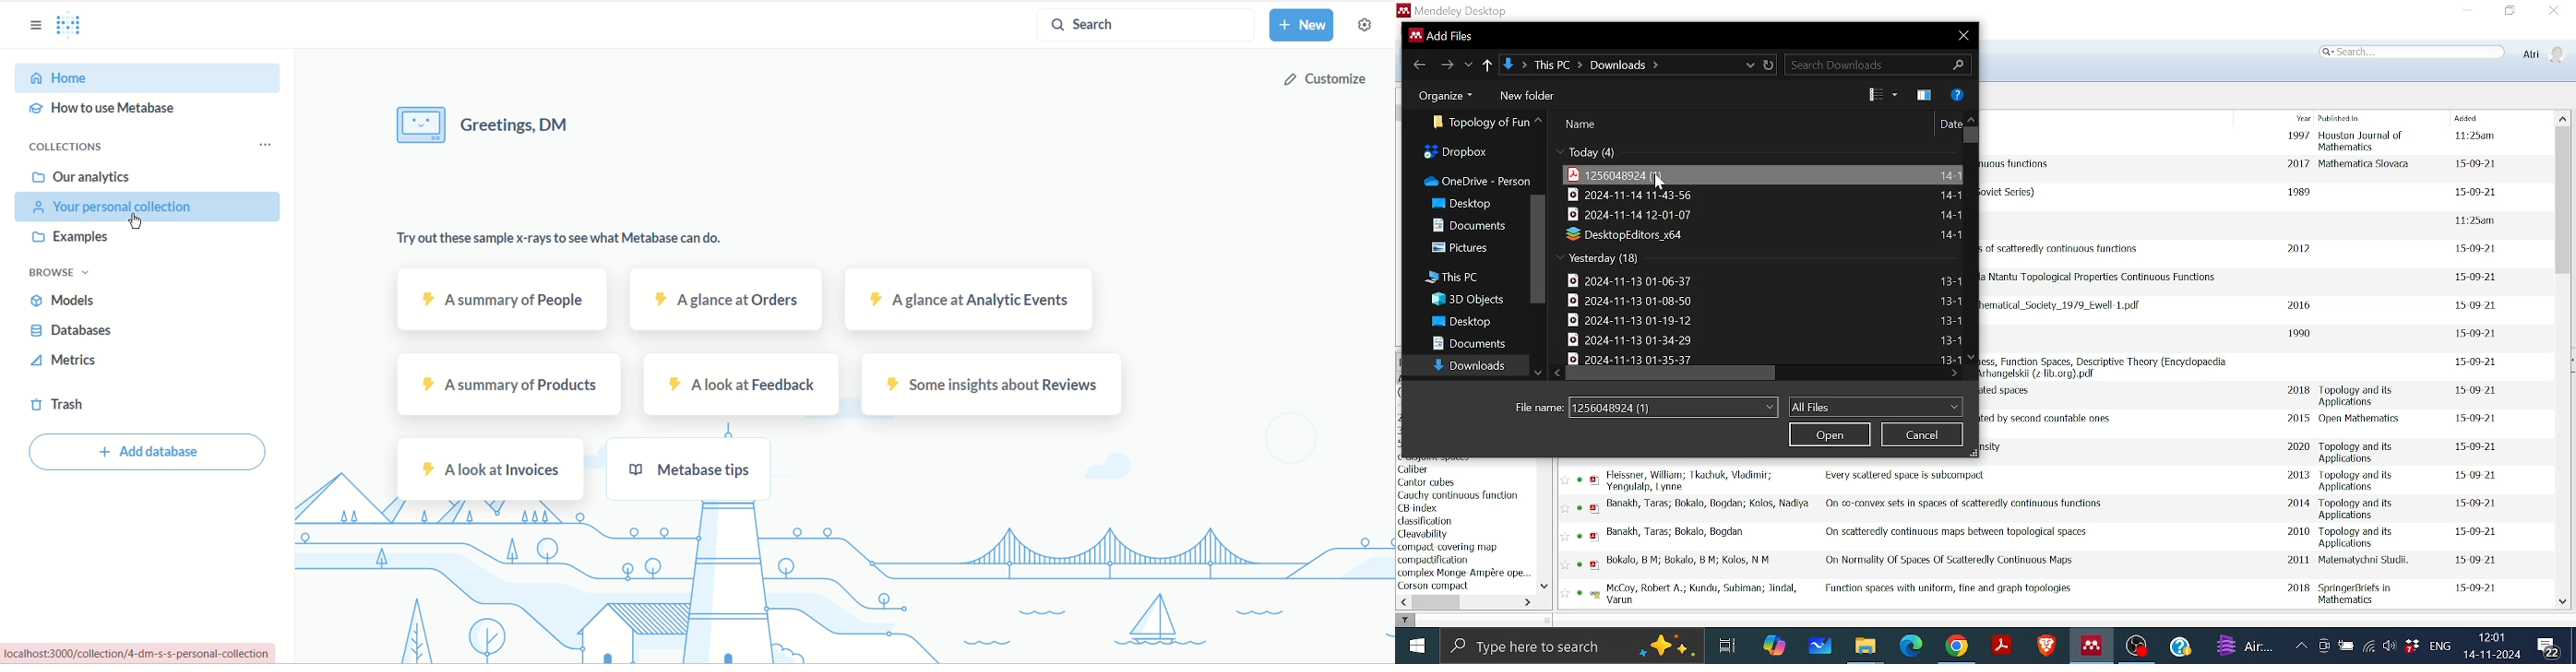 This screenshot has height=672, width=2576. I want to click on pdf, so click(1598, 510).